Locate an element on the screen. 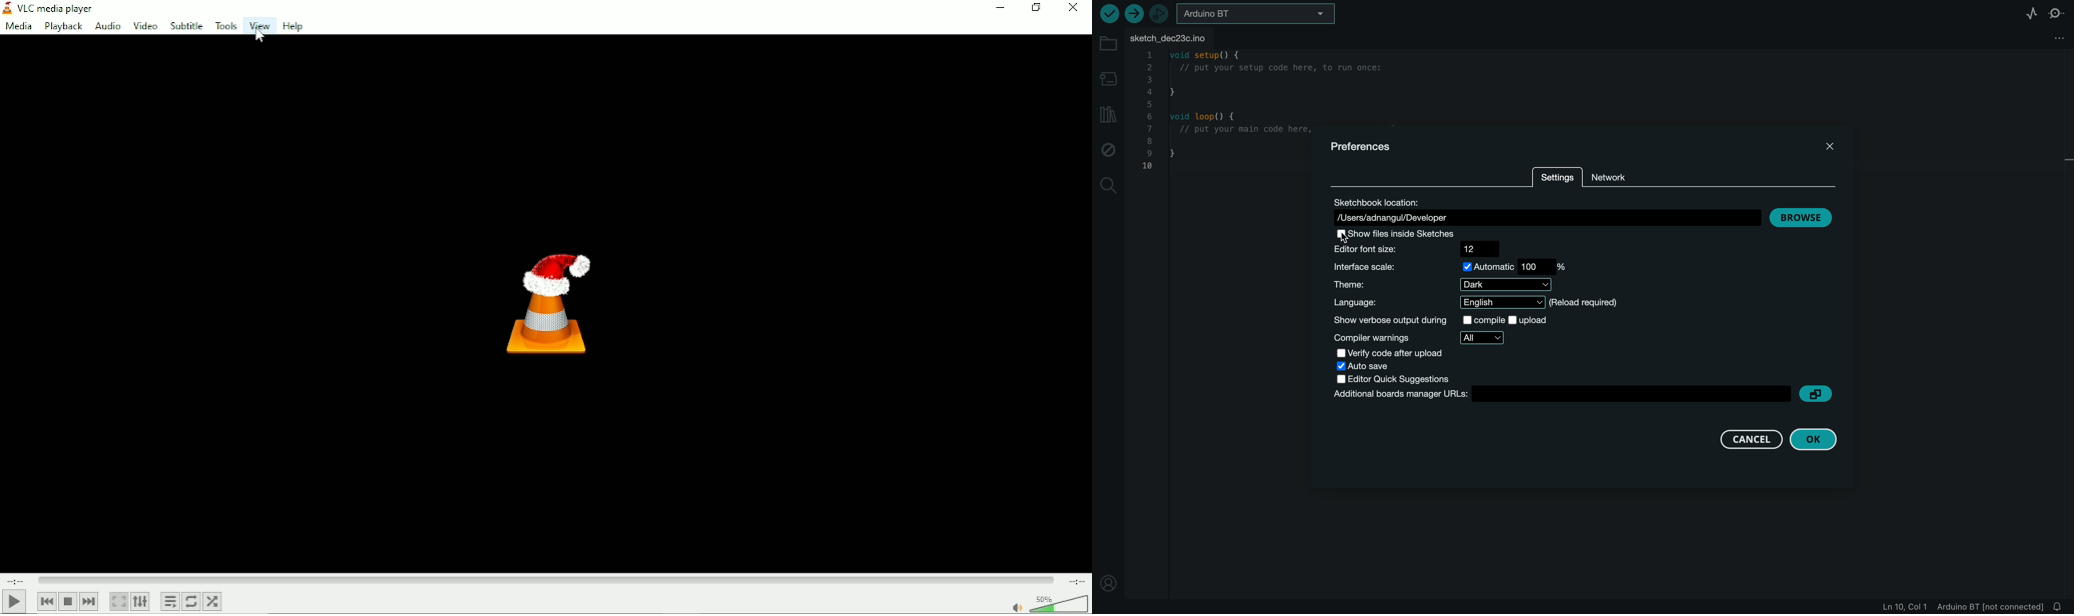 Image resolution: width=2100 pixels, height=616 pixels. Restore down is located at coordinates (1036, 8).